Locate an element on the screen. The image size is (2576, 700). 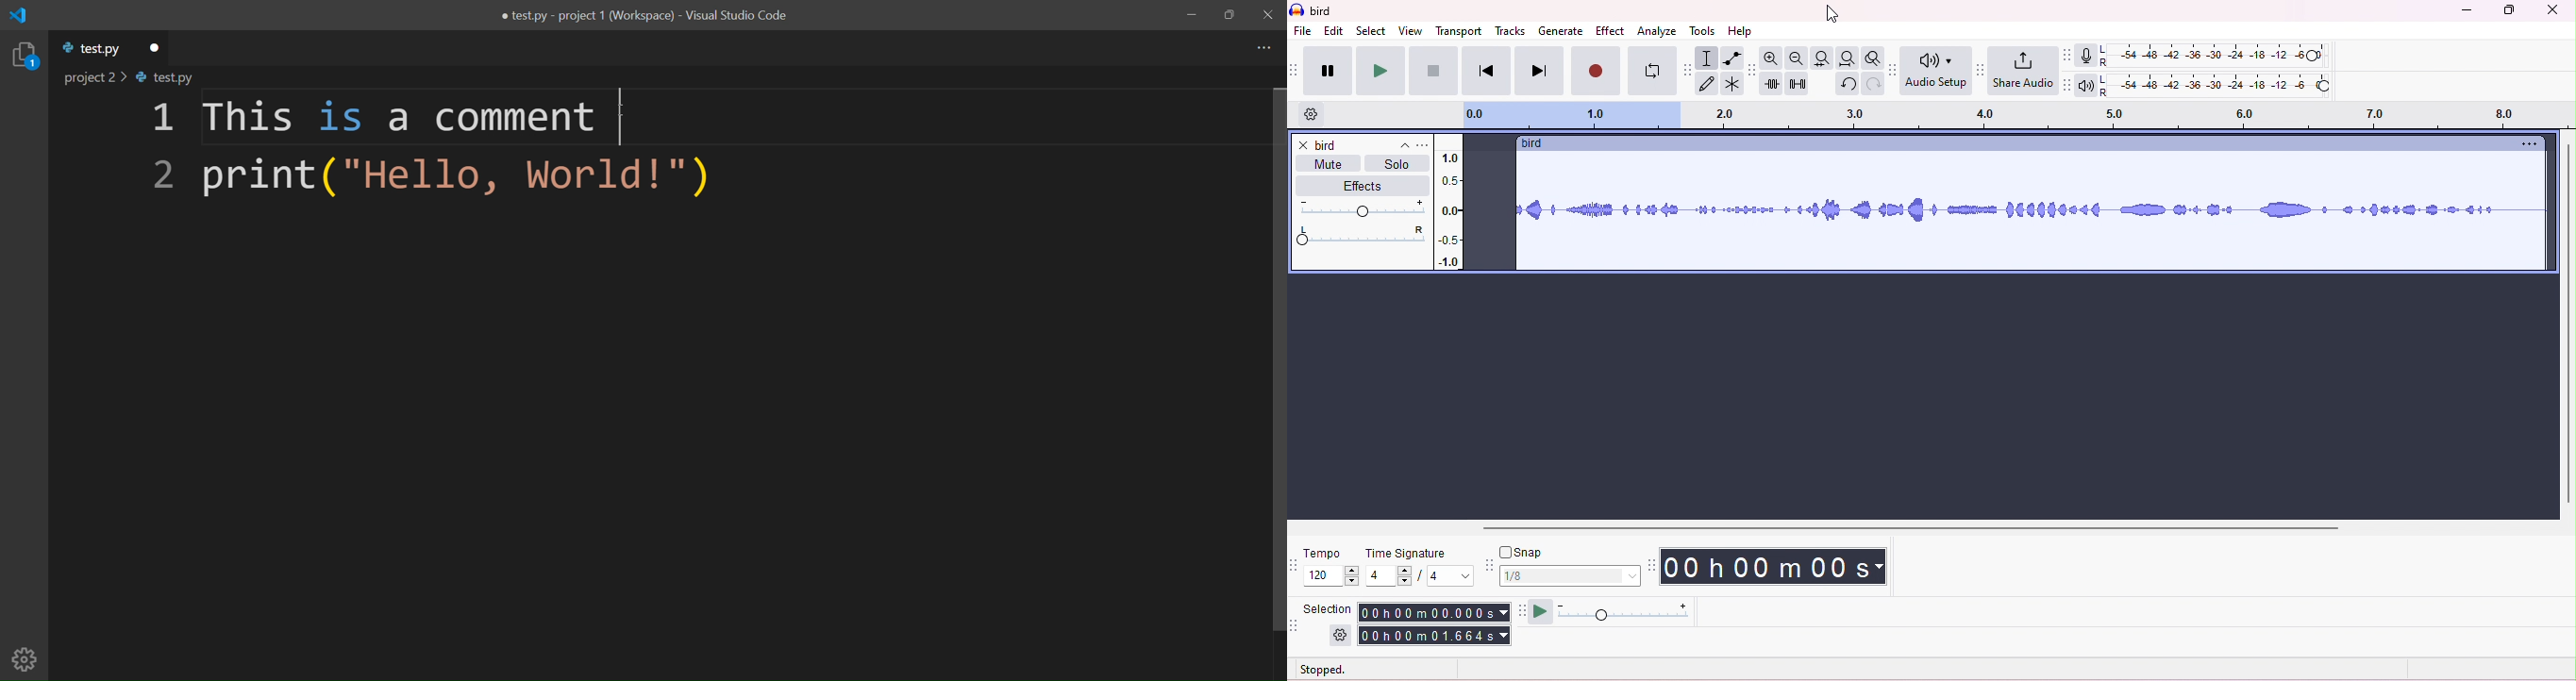
playback meter tool bar is located at coordinates (2064, 55).